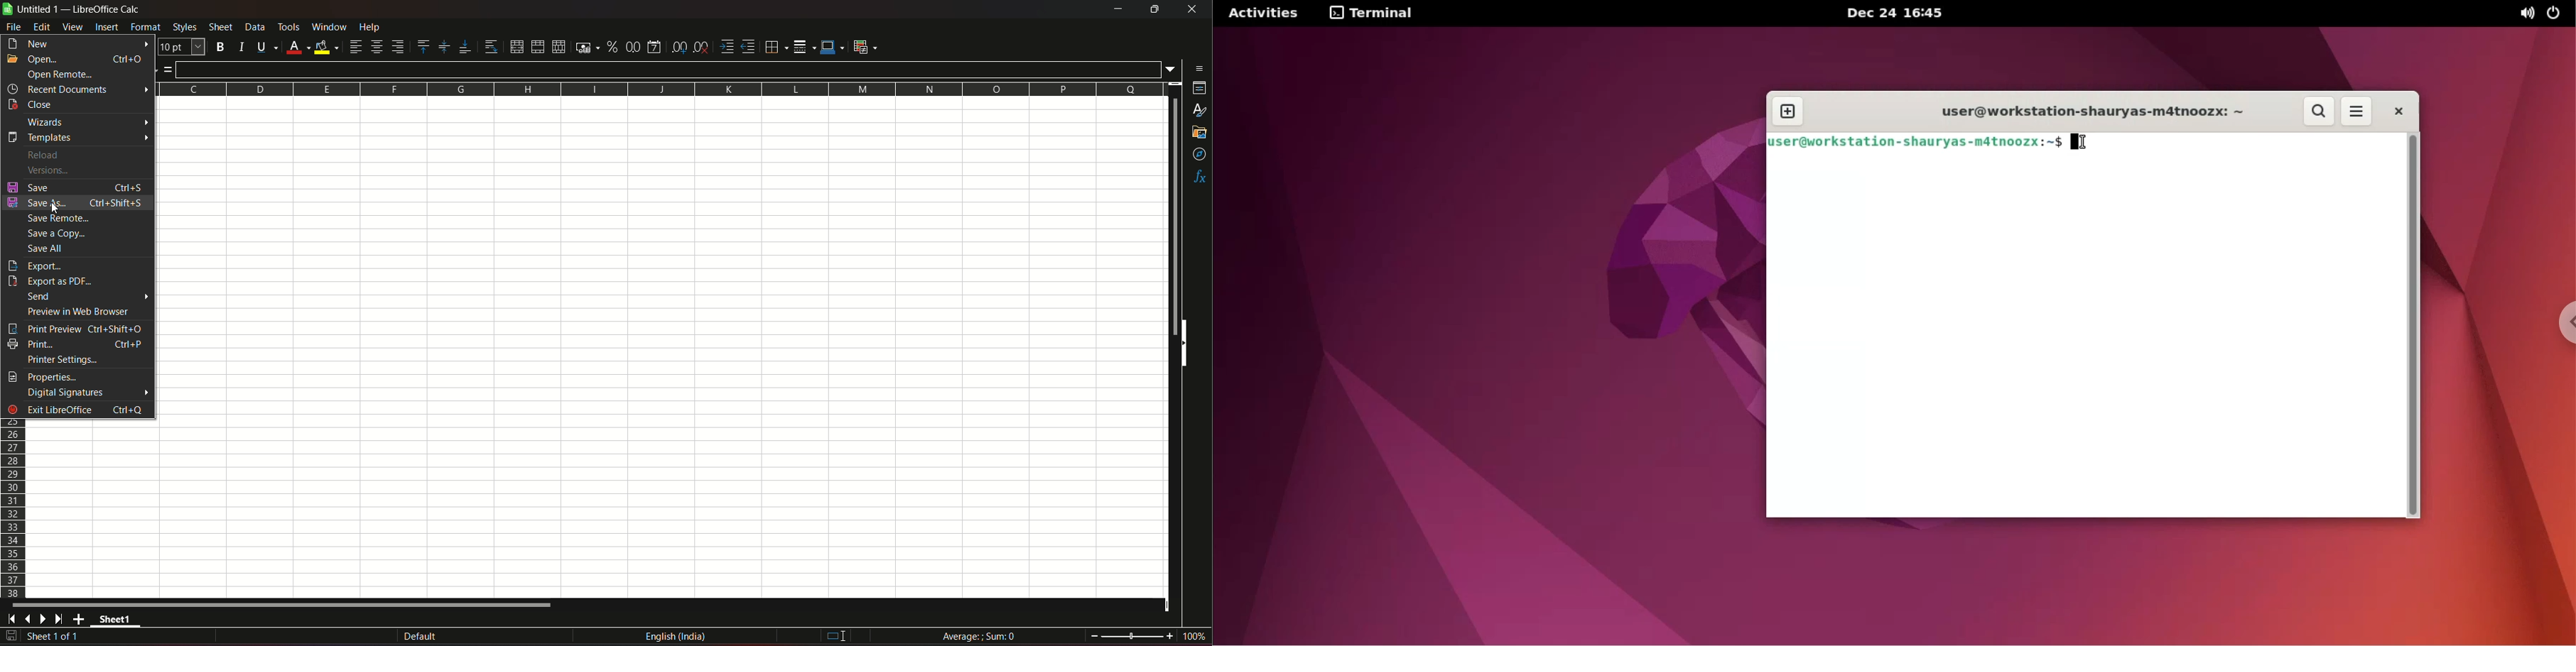 The width and height of the screenshot is (2576, 672). What do you see at coordinates (117, 621) in the screenshot?
I see `sheet name` at bounding box center [117, 621].